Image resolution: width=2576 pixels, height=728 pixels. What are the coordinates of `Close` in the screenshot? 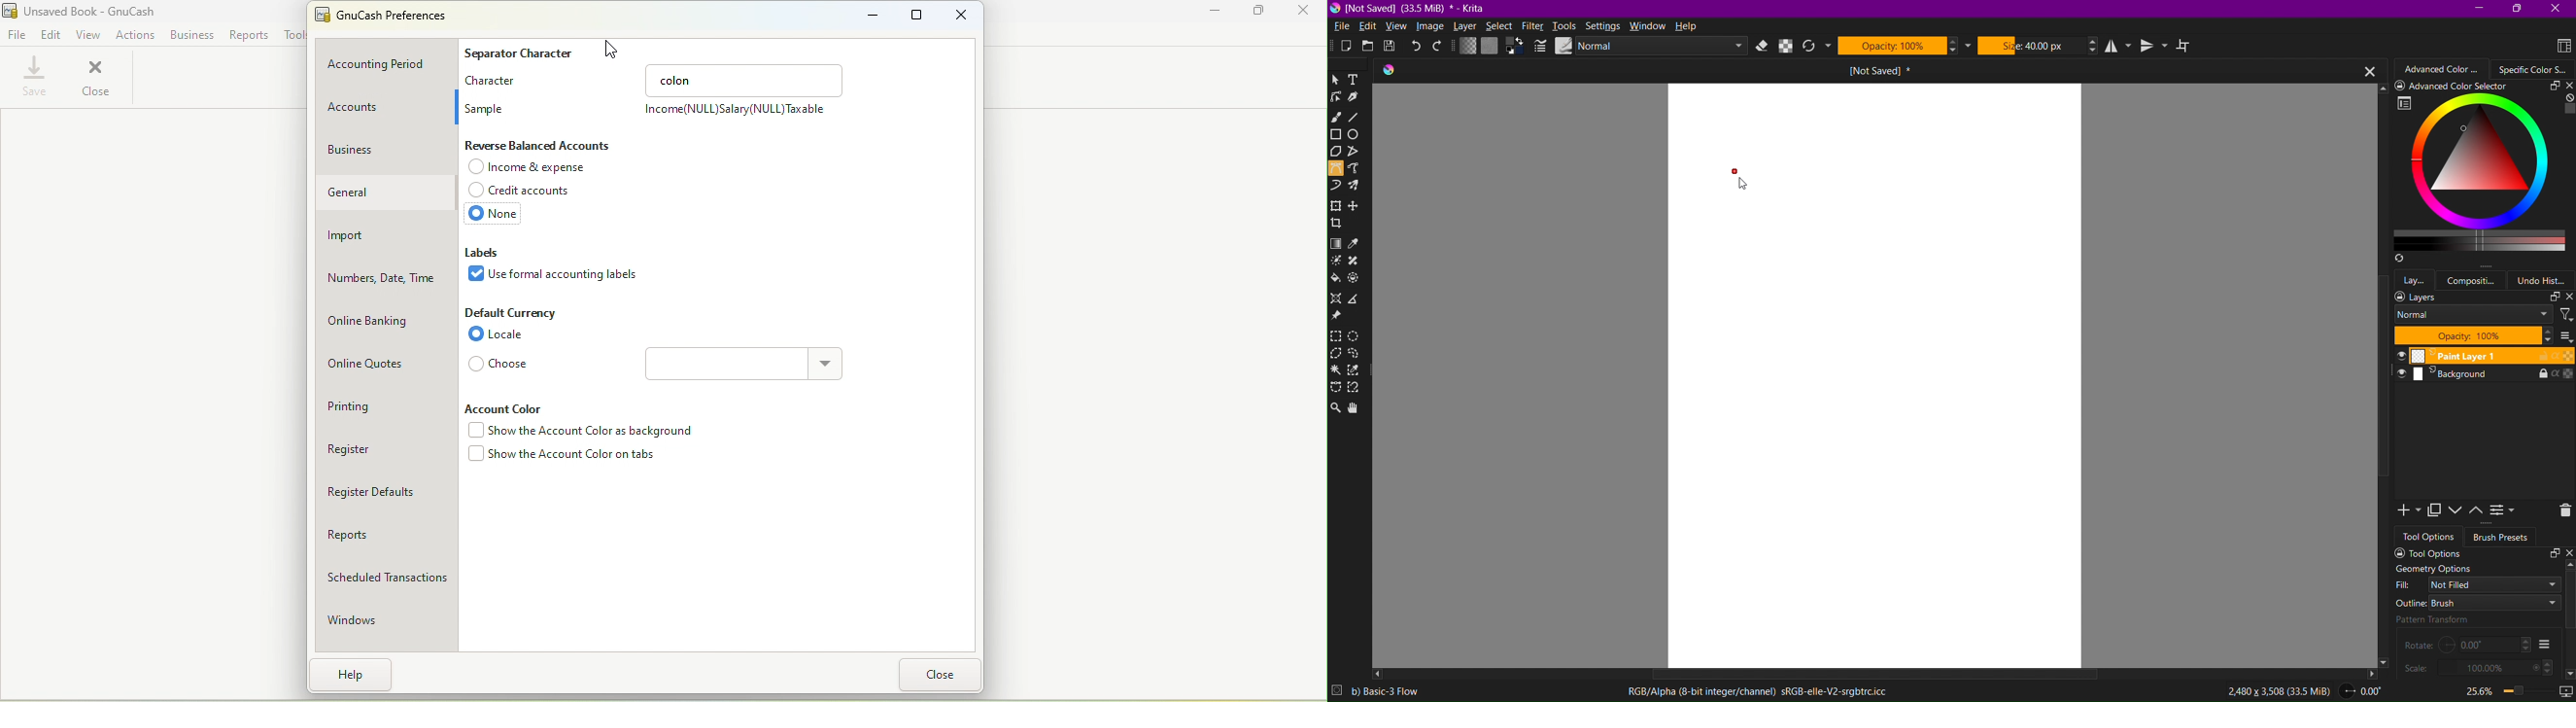 It's located at (1308, 14).